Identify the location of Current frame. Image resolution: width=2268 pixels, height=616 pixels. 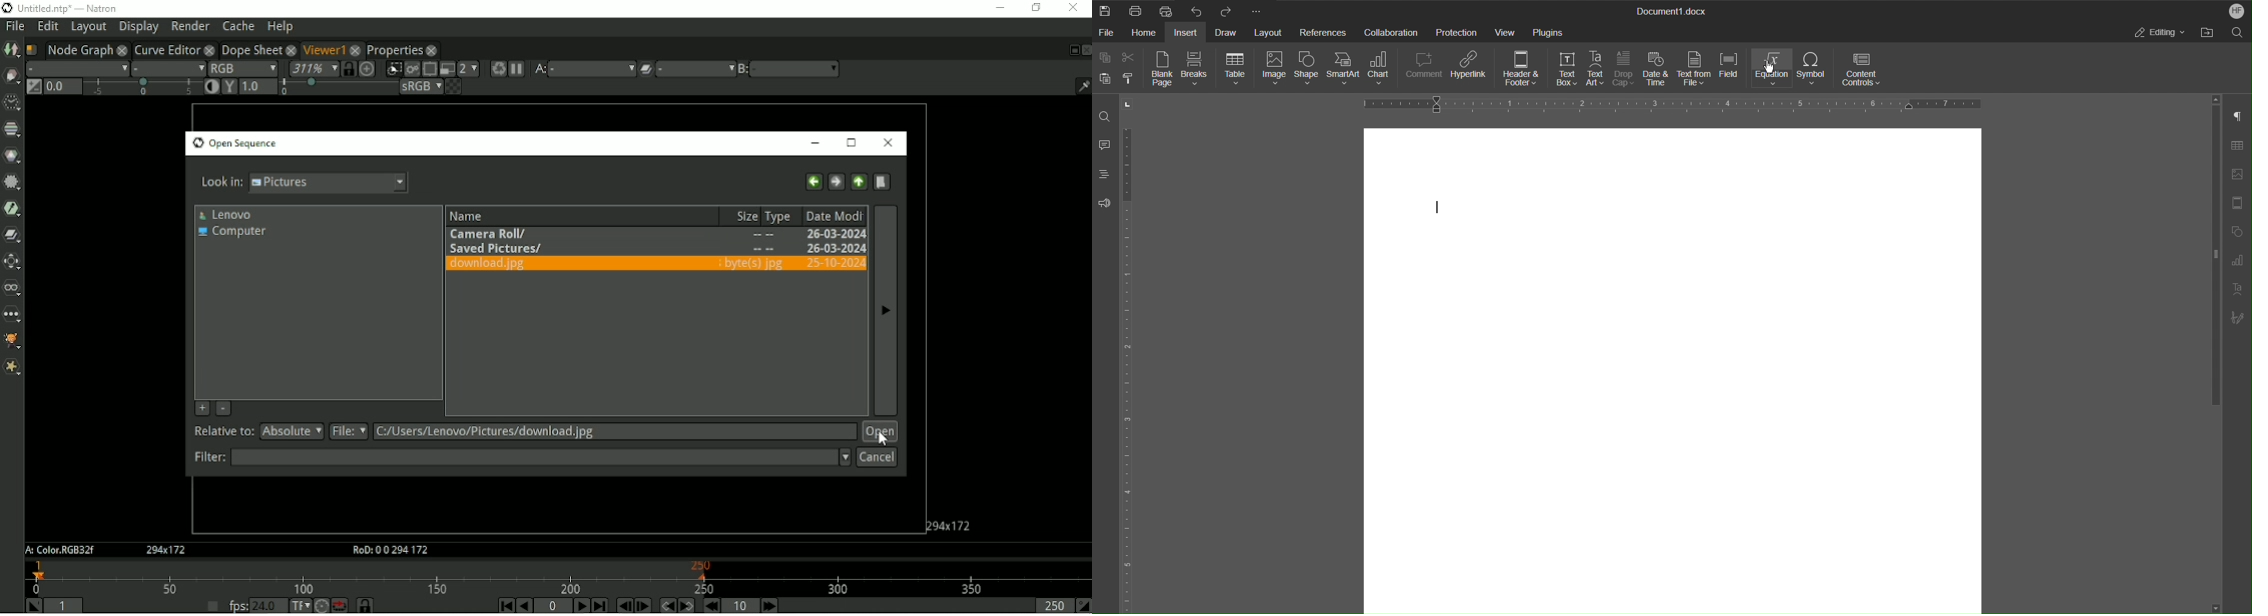
(553, 606).